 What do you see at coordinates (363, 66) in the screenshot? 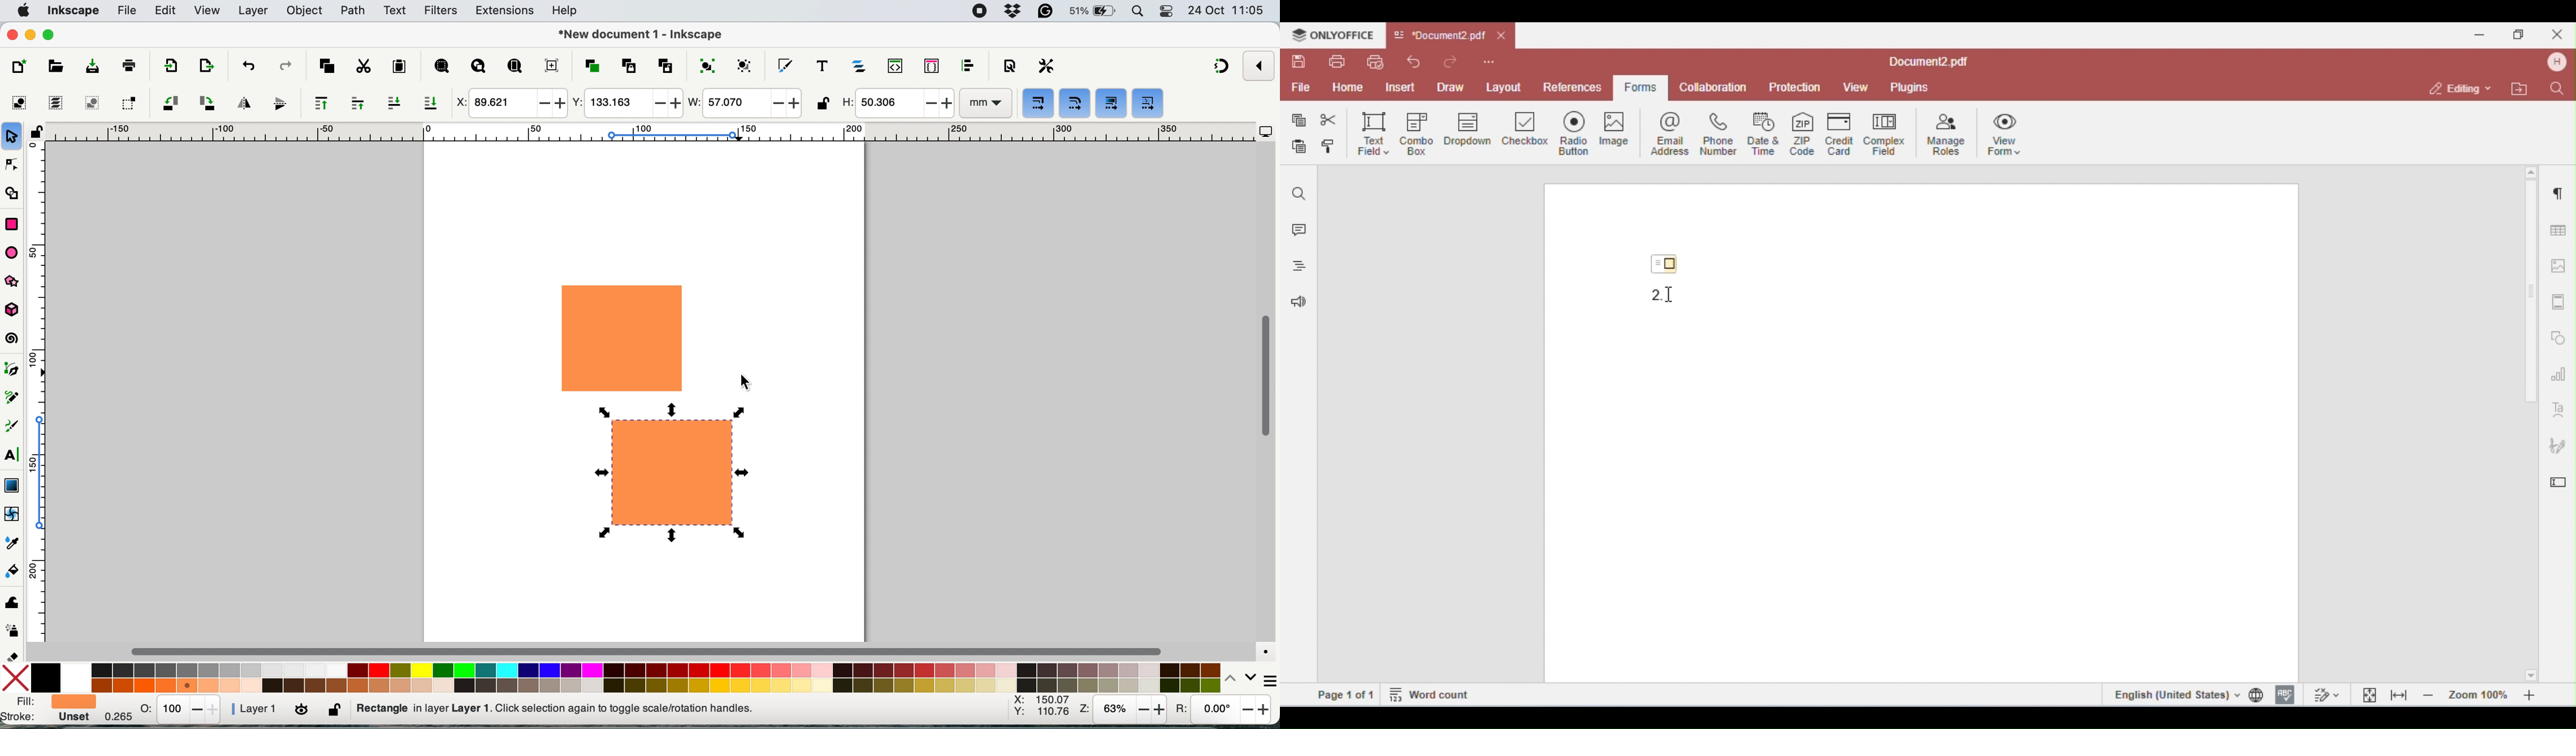
I see `cut` at bounding box center [363, 66].